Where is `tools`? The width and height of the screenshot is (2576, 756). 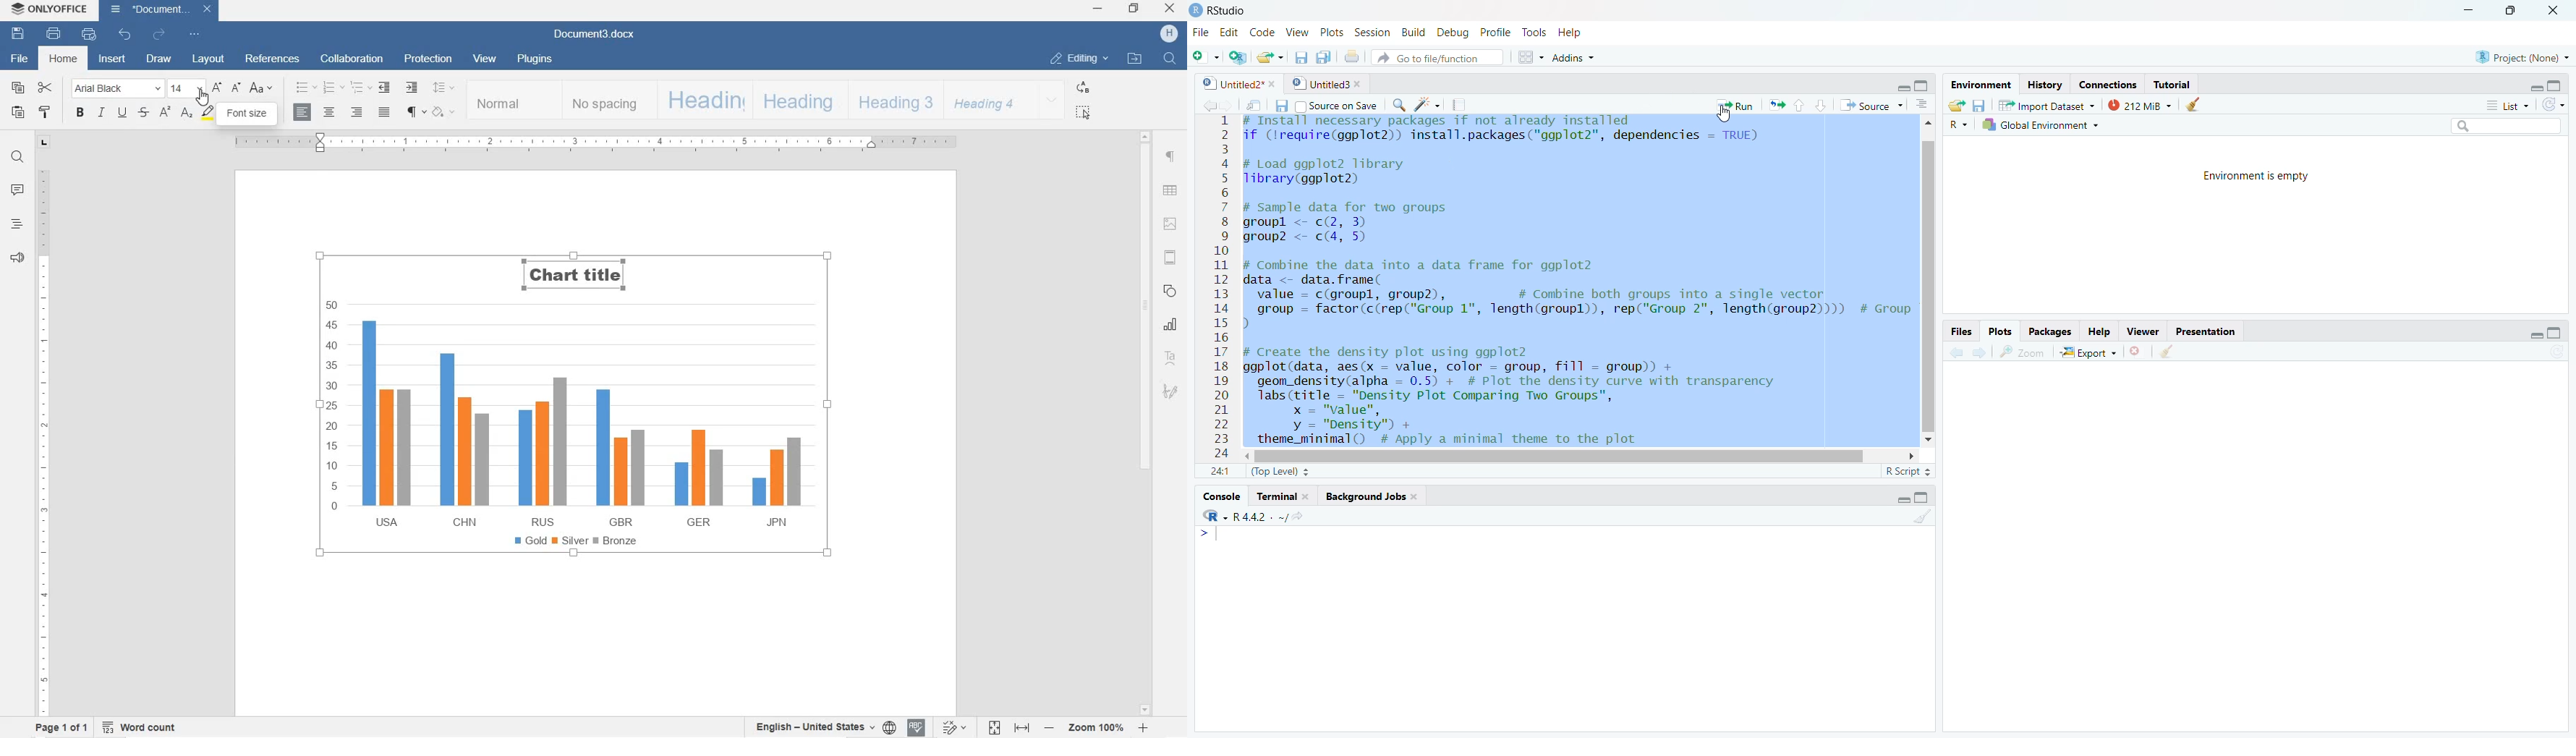
tools is located at coordinates (1534, 33).